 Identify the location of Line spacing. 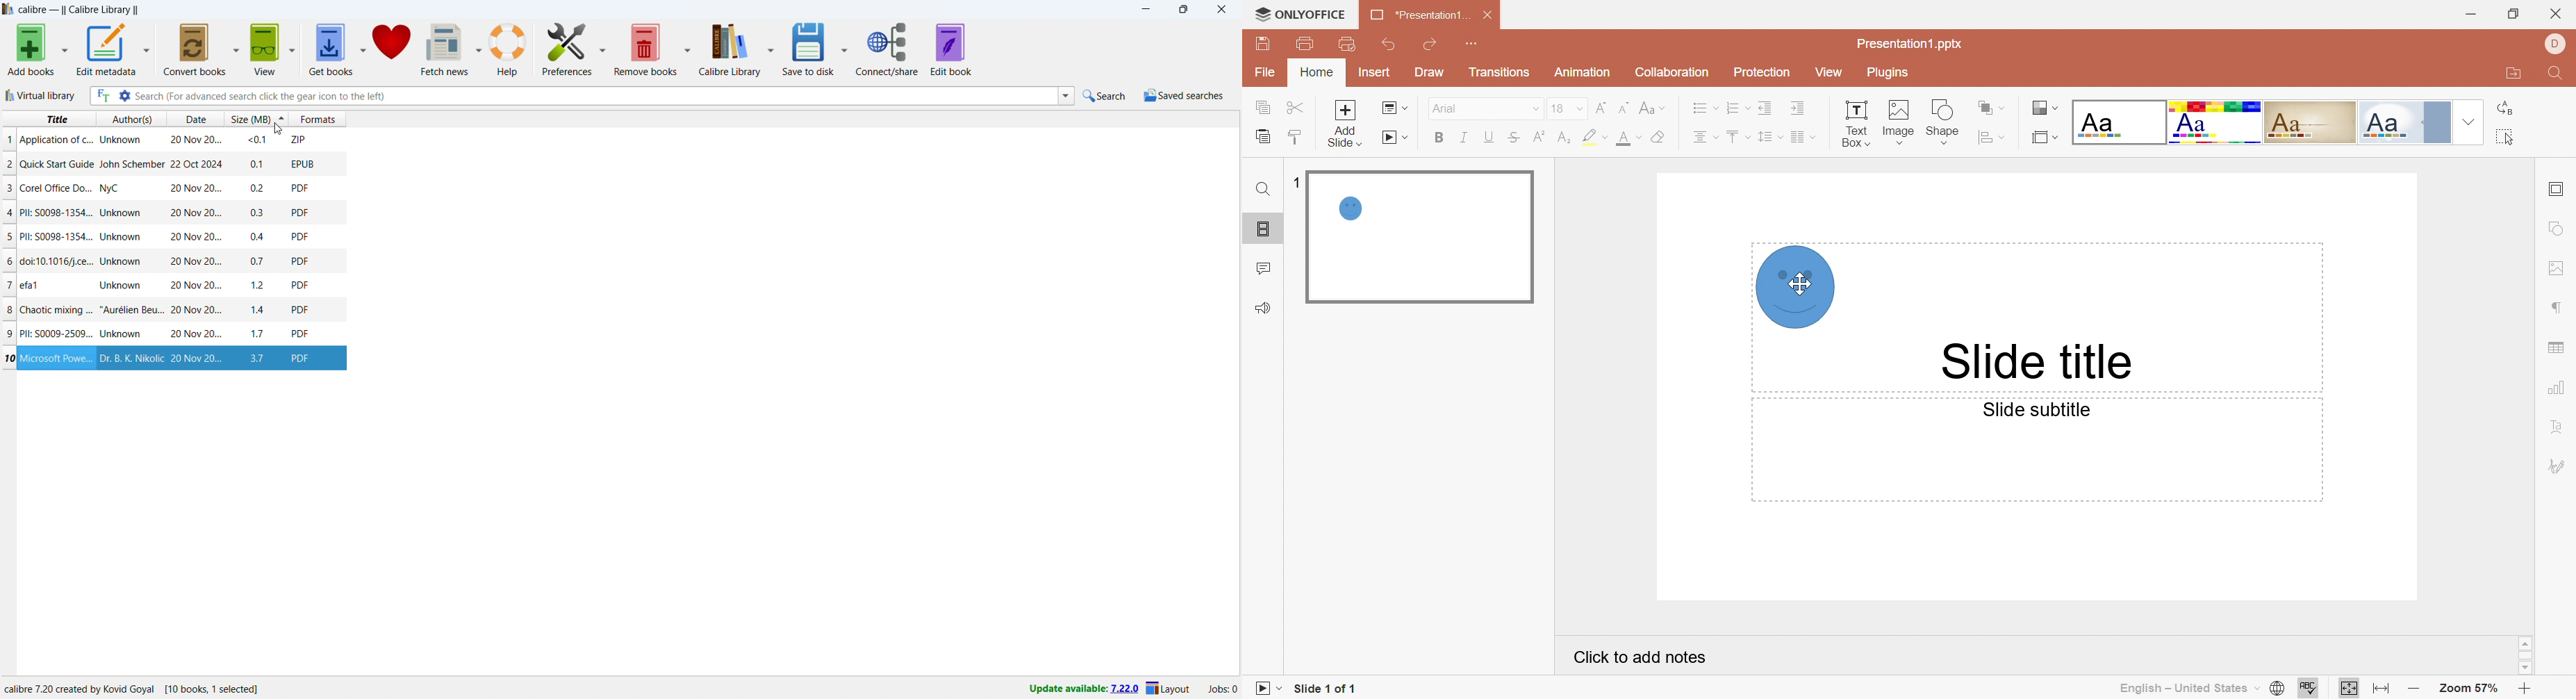
(1769, 138).